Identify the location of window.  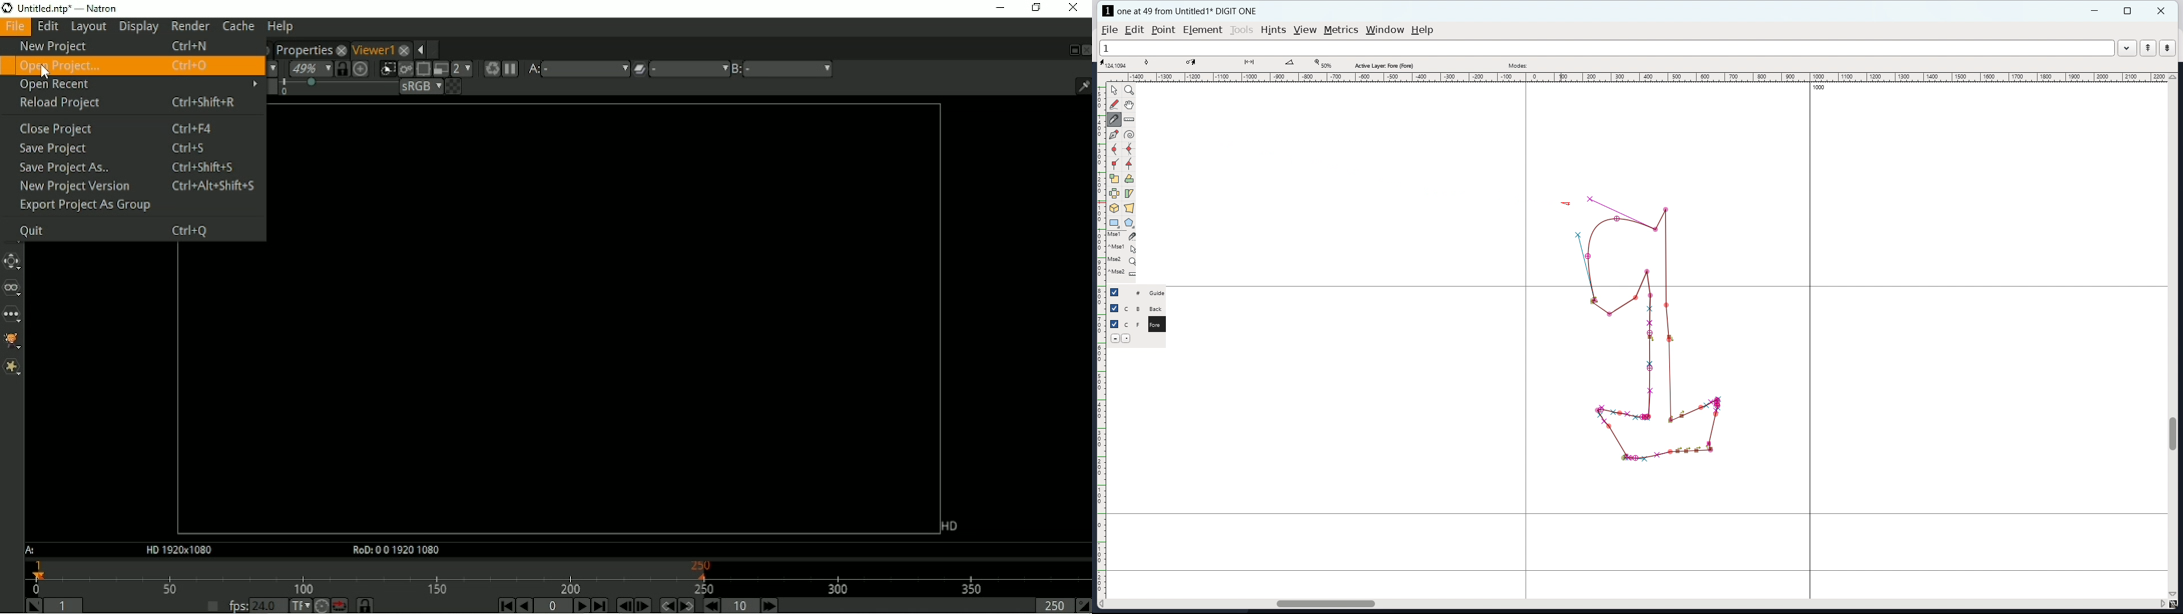
(1385, 30).